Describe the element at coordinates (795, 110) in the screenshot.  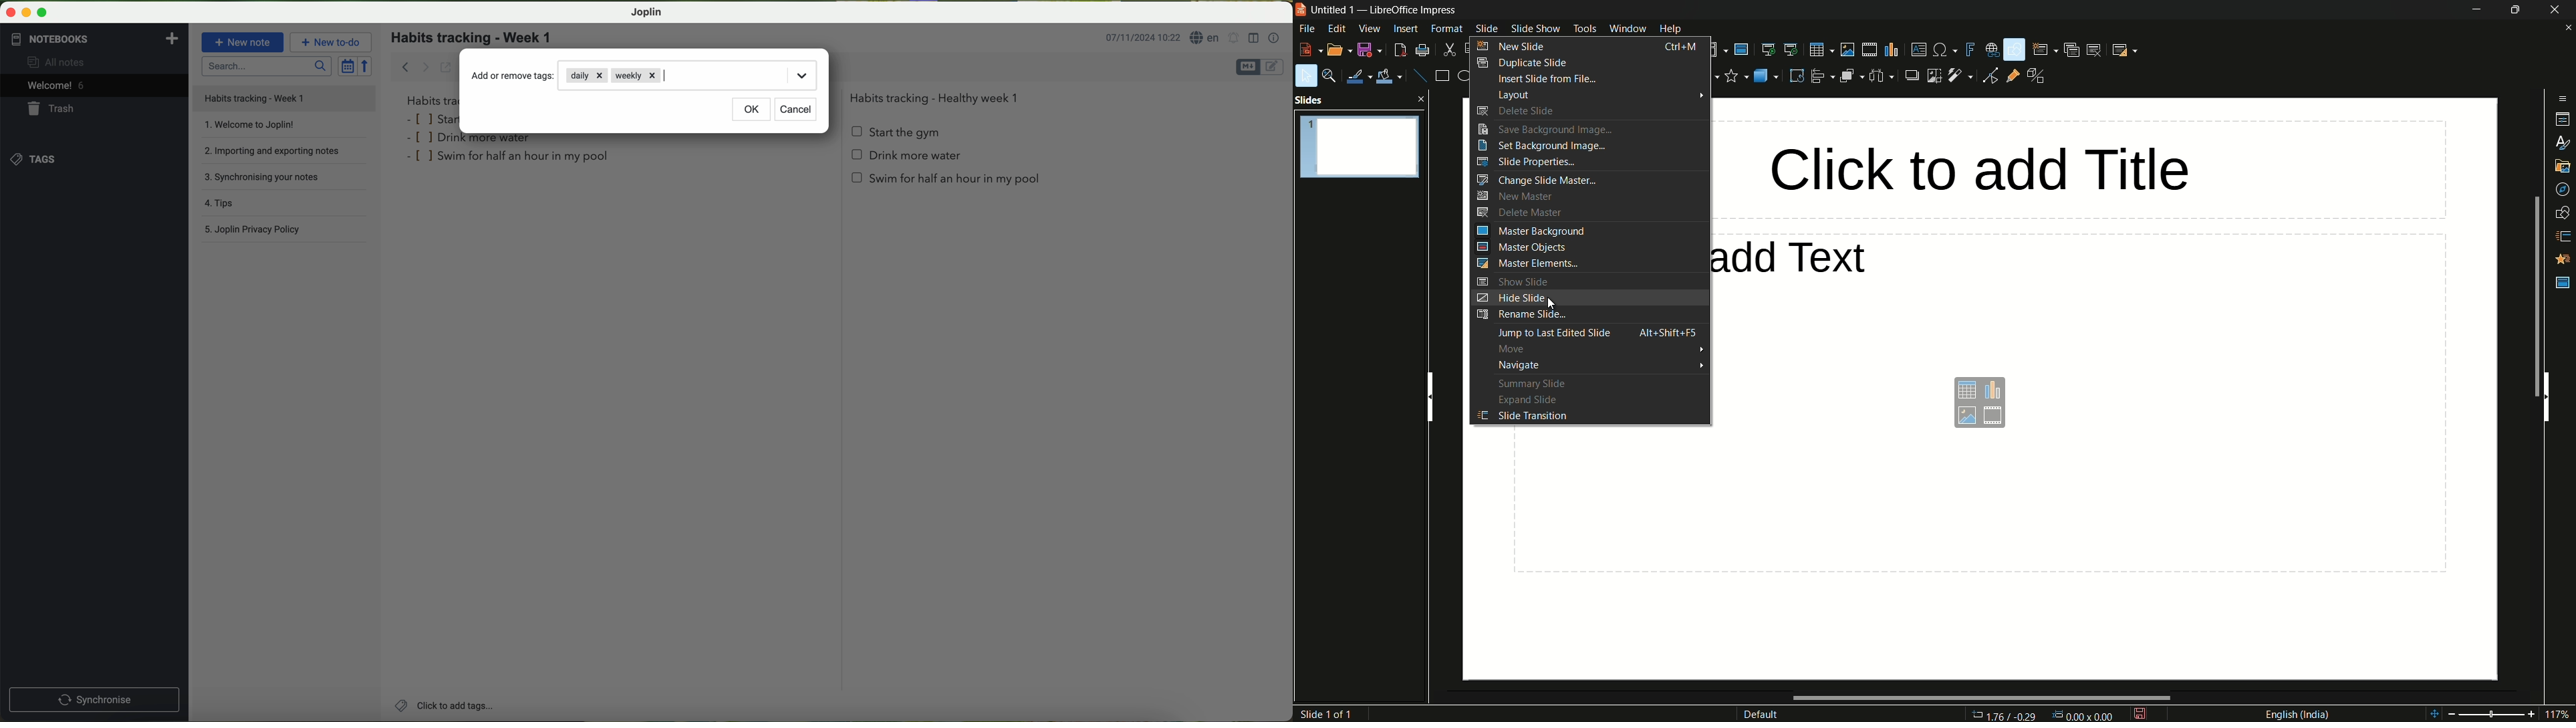
I see `cancel` at that location.